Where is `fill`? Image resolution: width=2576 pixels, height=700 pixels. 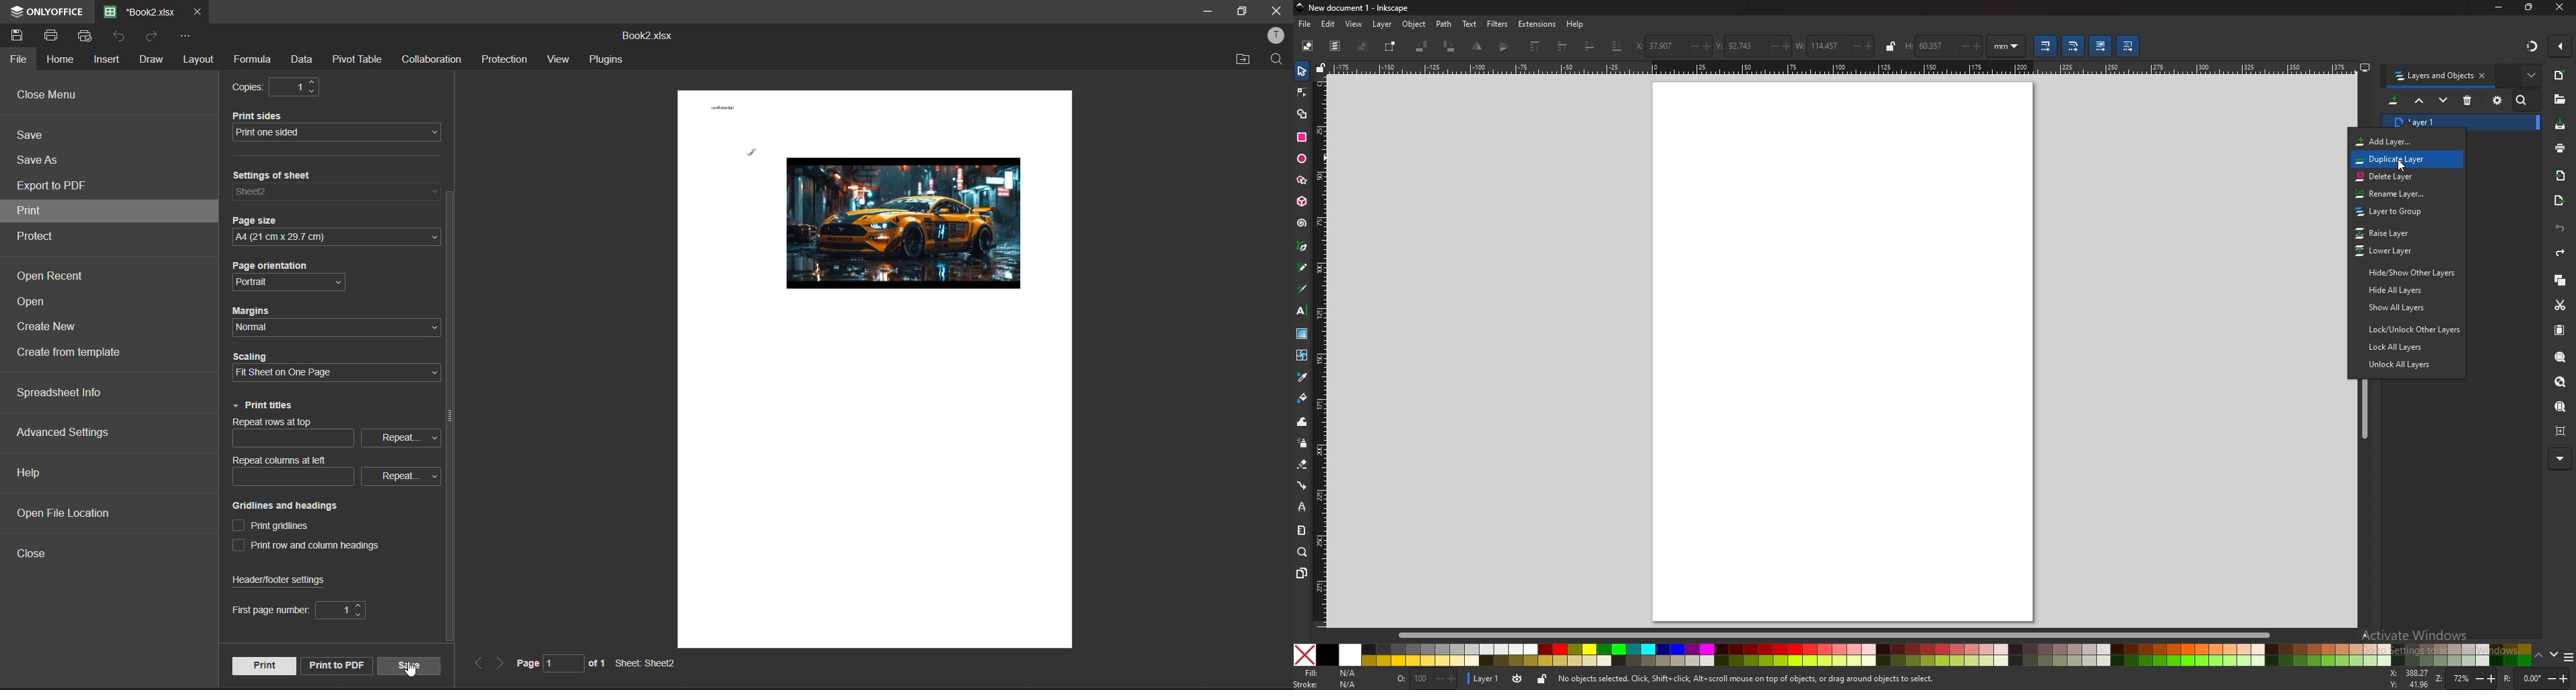
fill is located at coordinates (1330, 673).